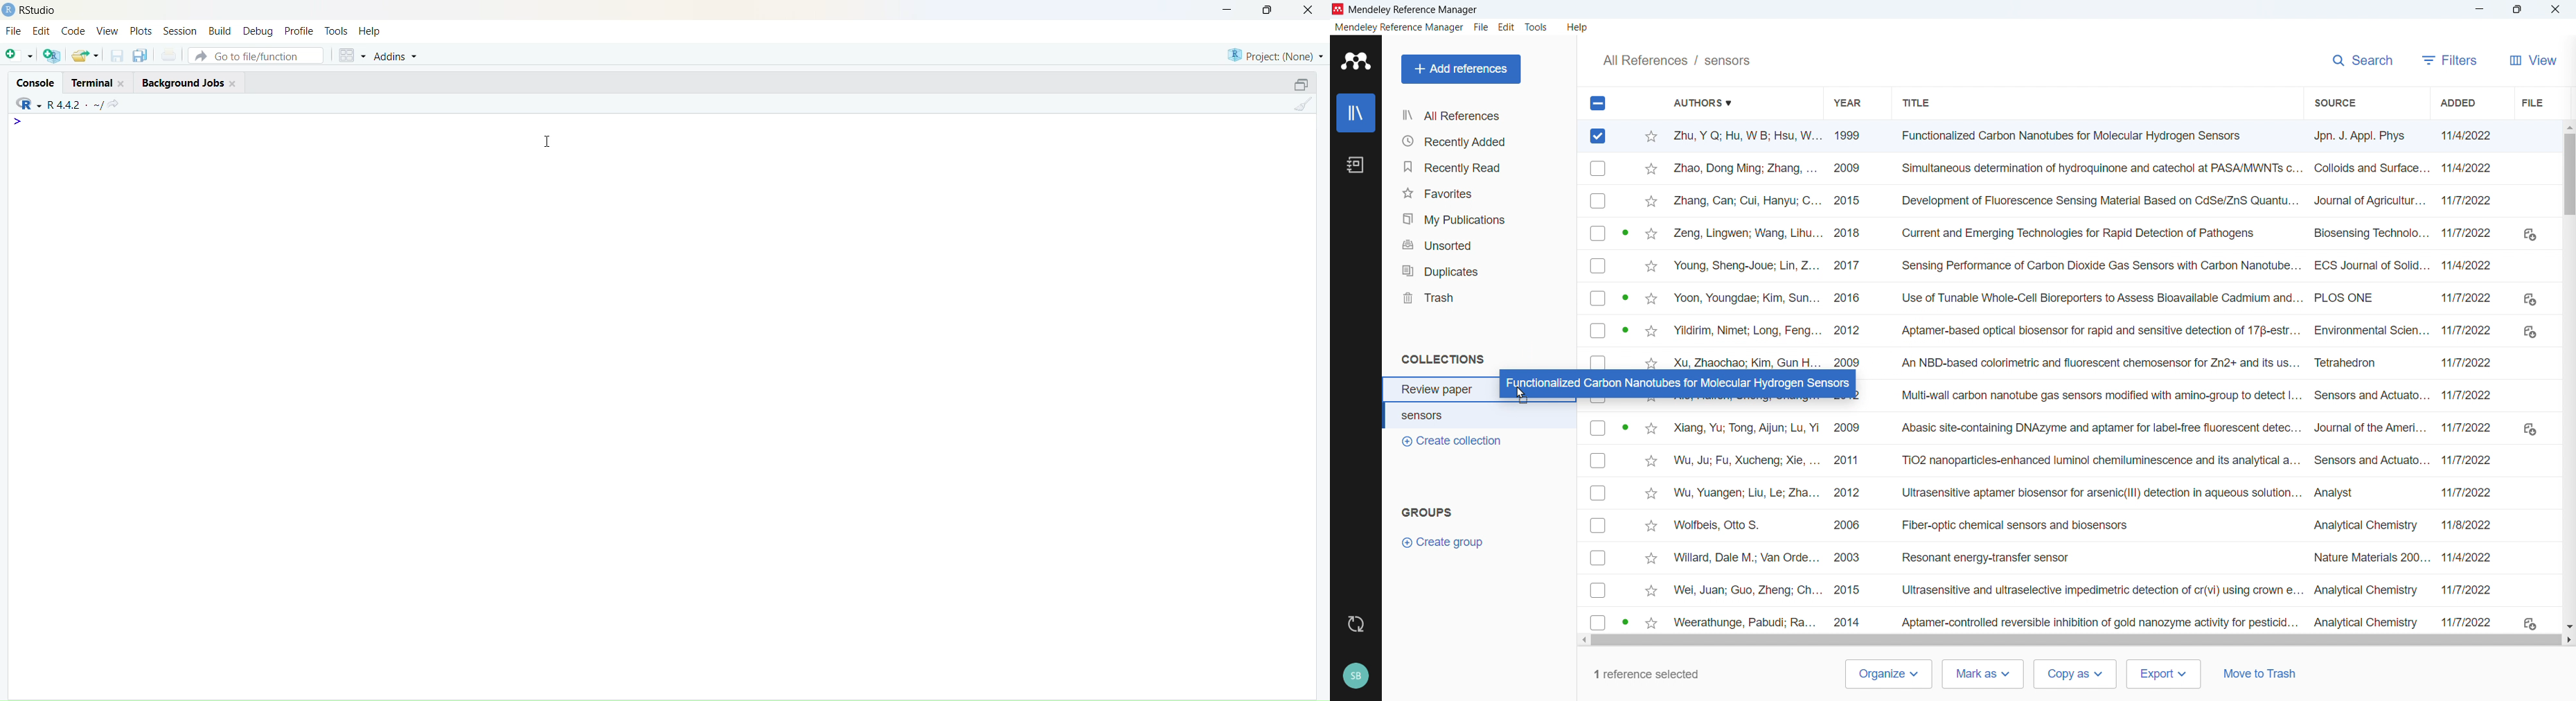 Image resolution: width=2576 pixels, height=728 pixels. I want to click on Go to file/function, so click(258, 55).